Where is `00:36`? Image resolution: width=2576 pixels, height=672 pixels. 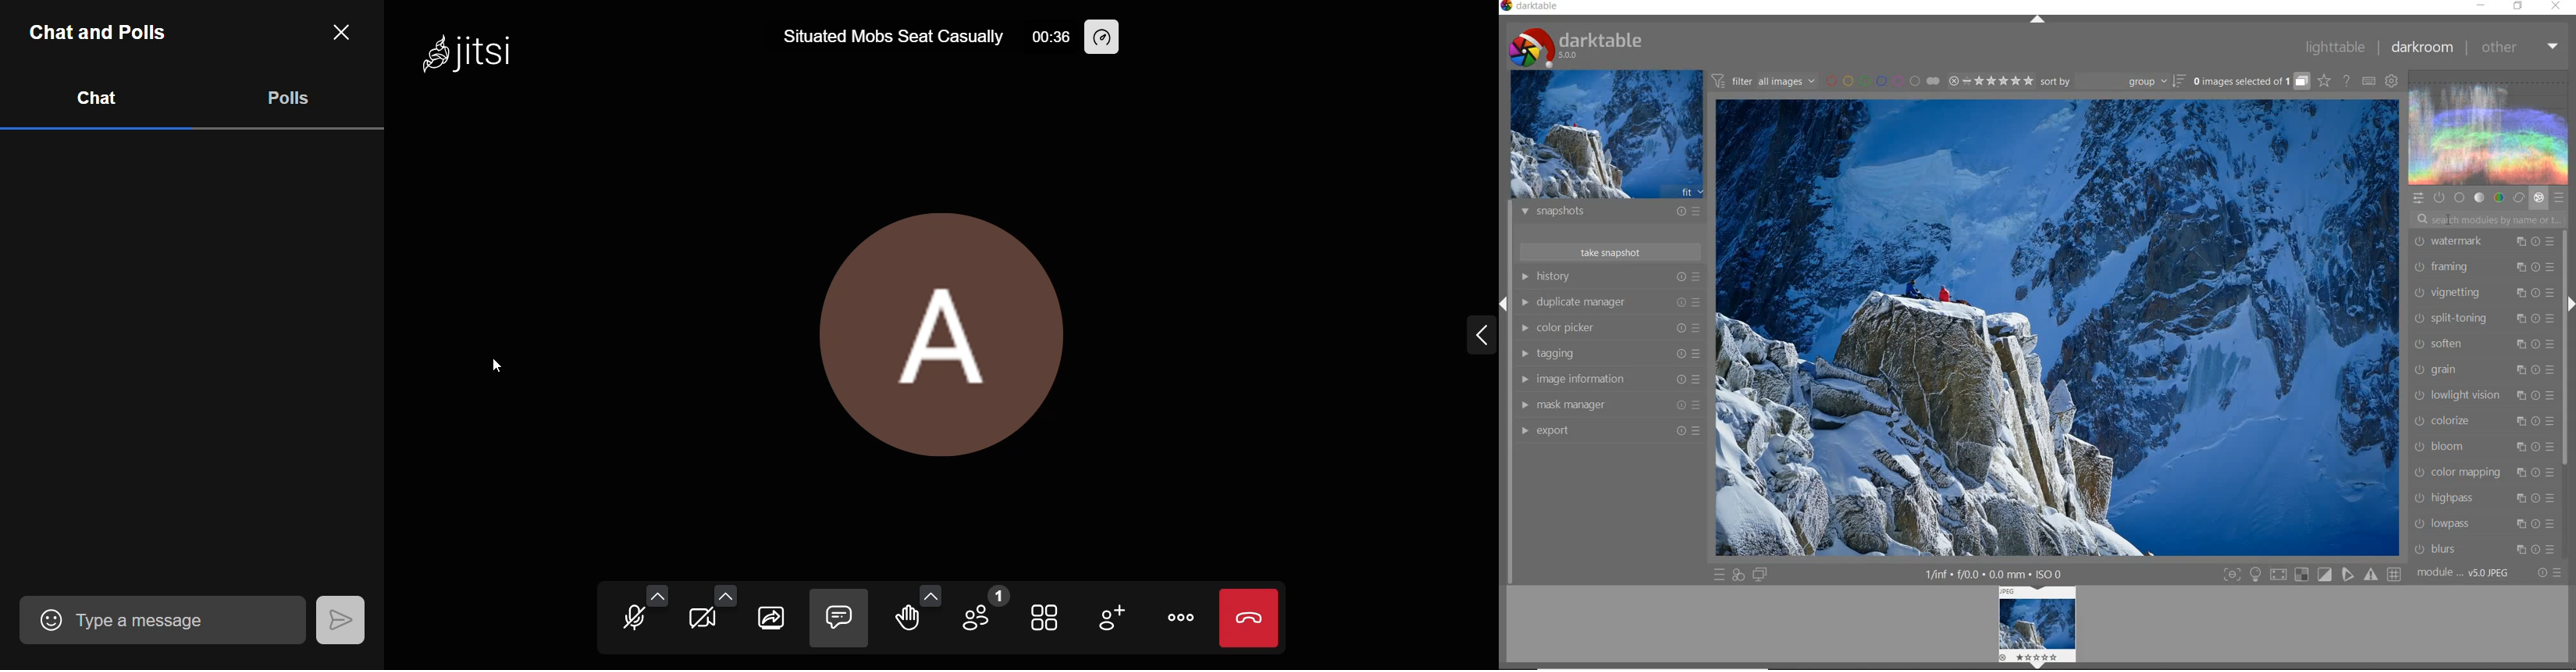 00:36 is located at coordinates (1051, 36).